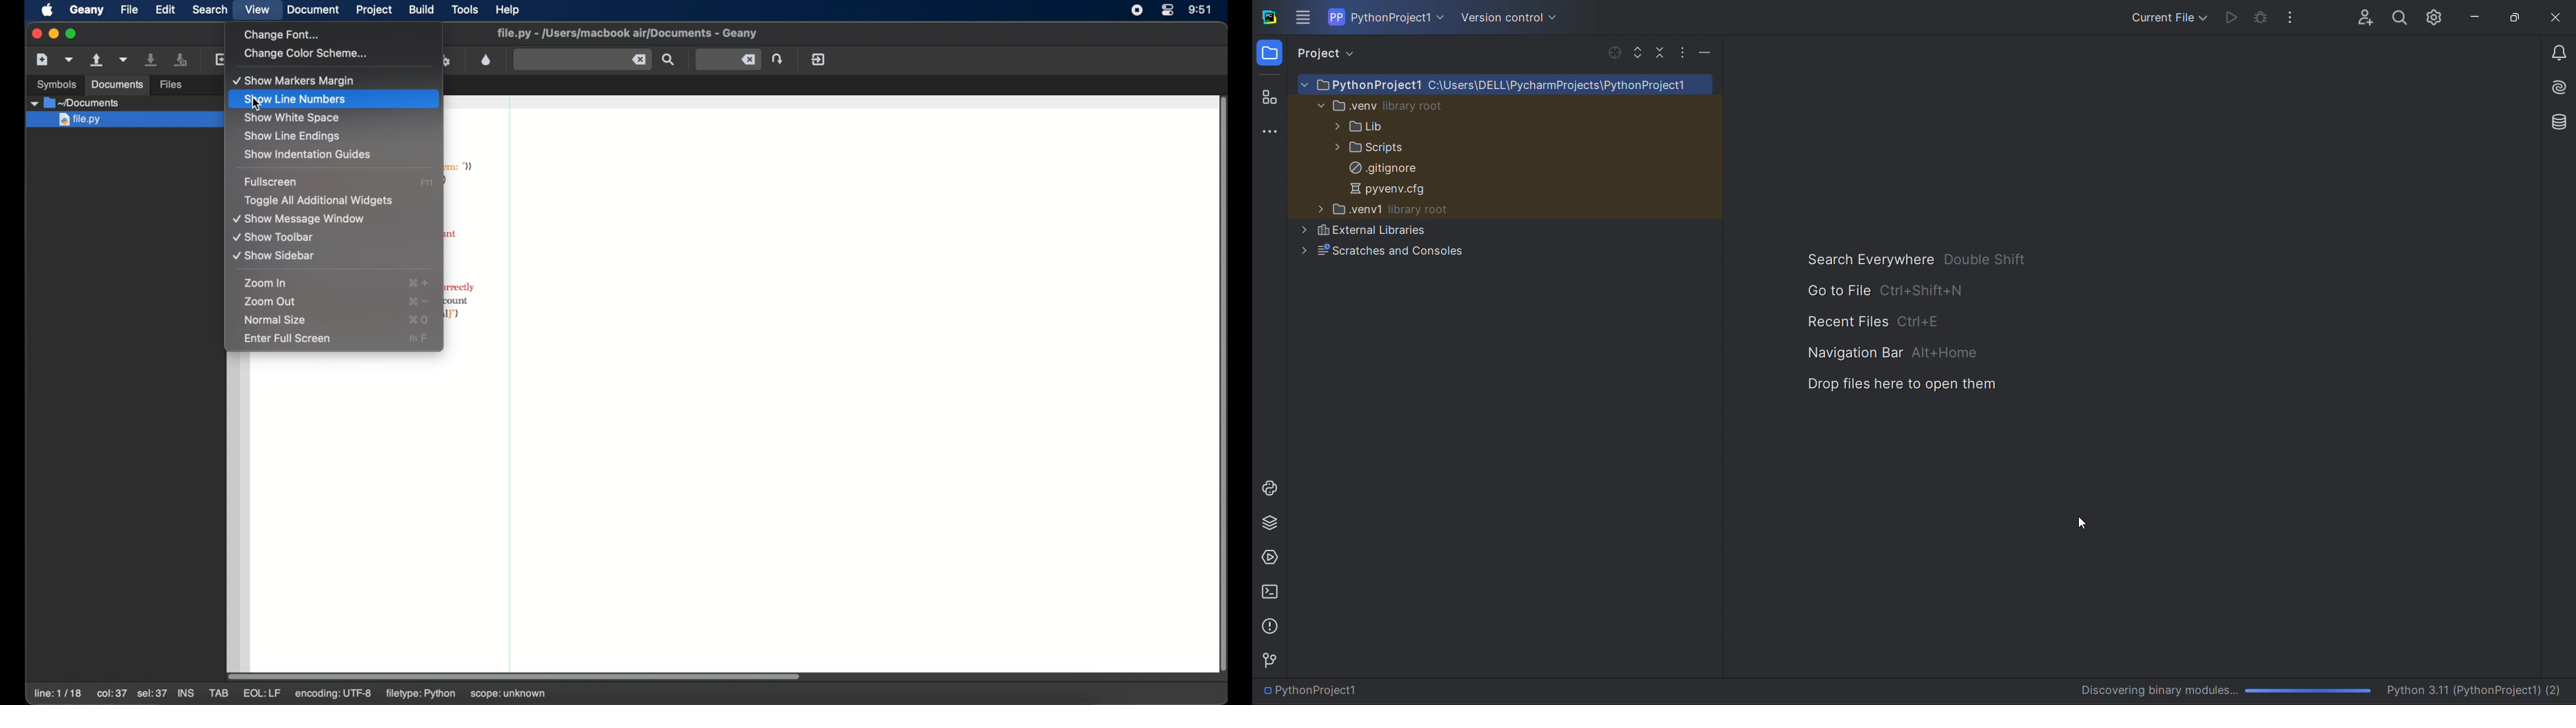 The image size is (2576, 728). Describe the element at coordinates (418, 320) in the screenshot. I see `normal size shortcut` at that location.